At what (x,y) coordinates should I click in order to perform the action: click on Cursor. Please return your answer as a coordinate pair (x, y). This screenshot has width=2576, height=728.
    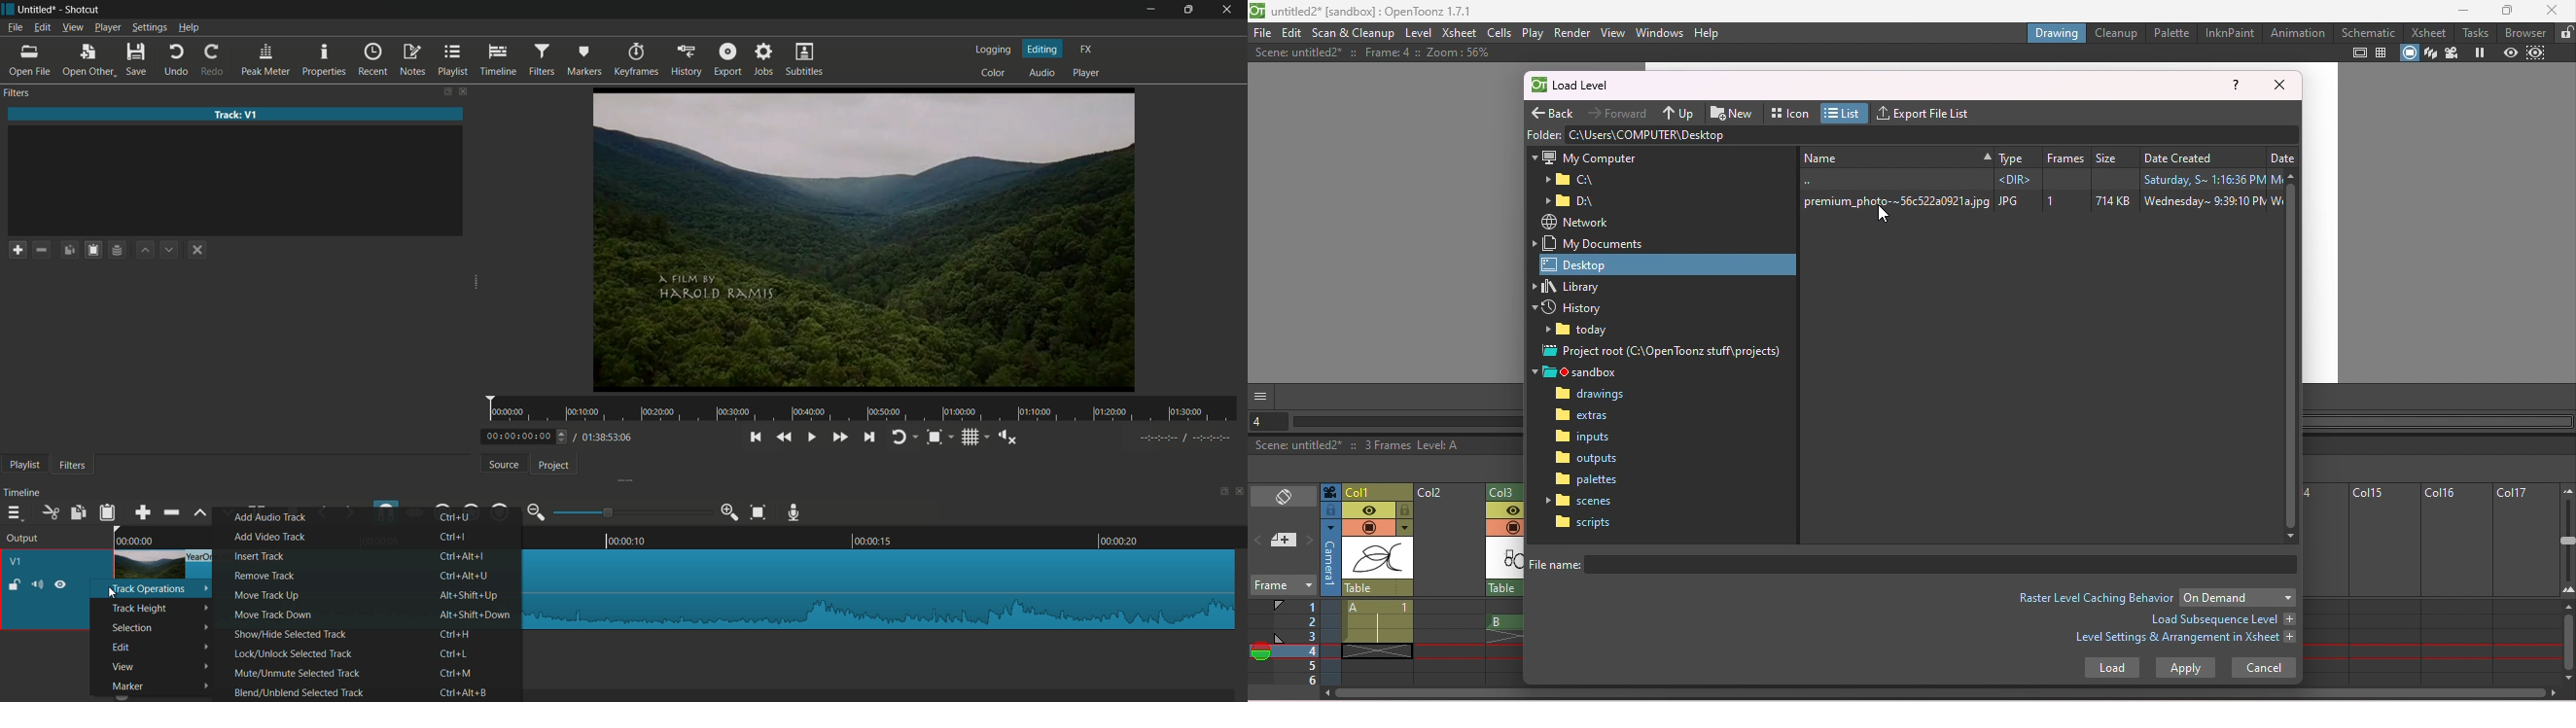
    Looking at the image, I should click on (106, 593).